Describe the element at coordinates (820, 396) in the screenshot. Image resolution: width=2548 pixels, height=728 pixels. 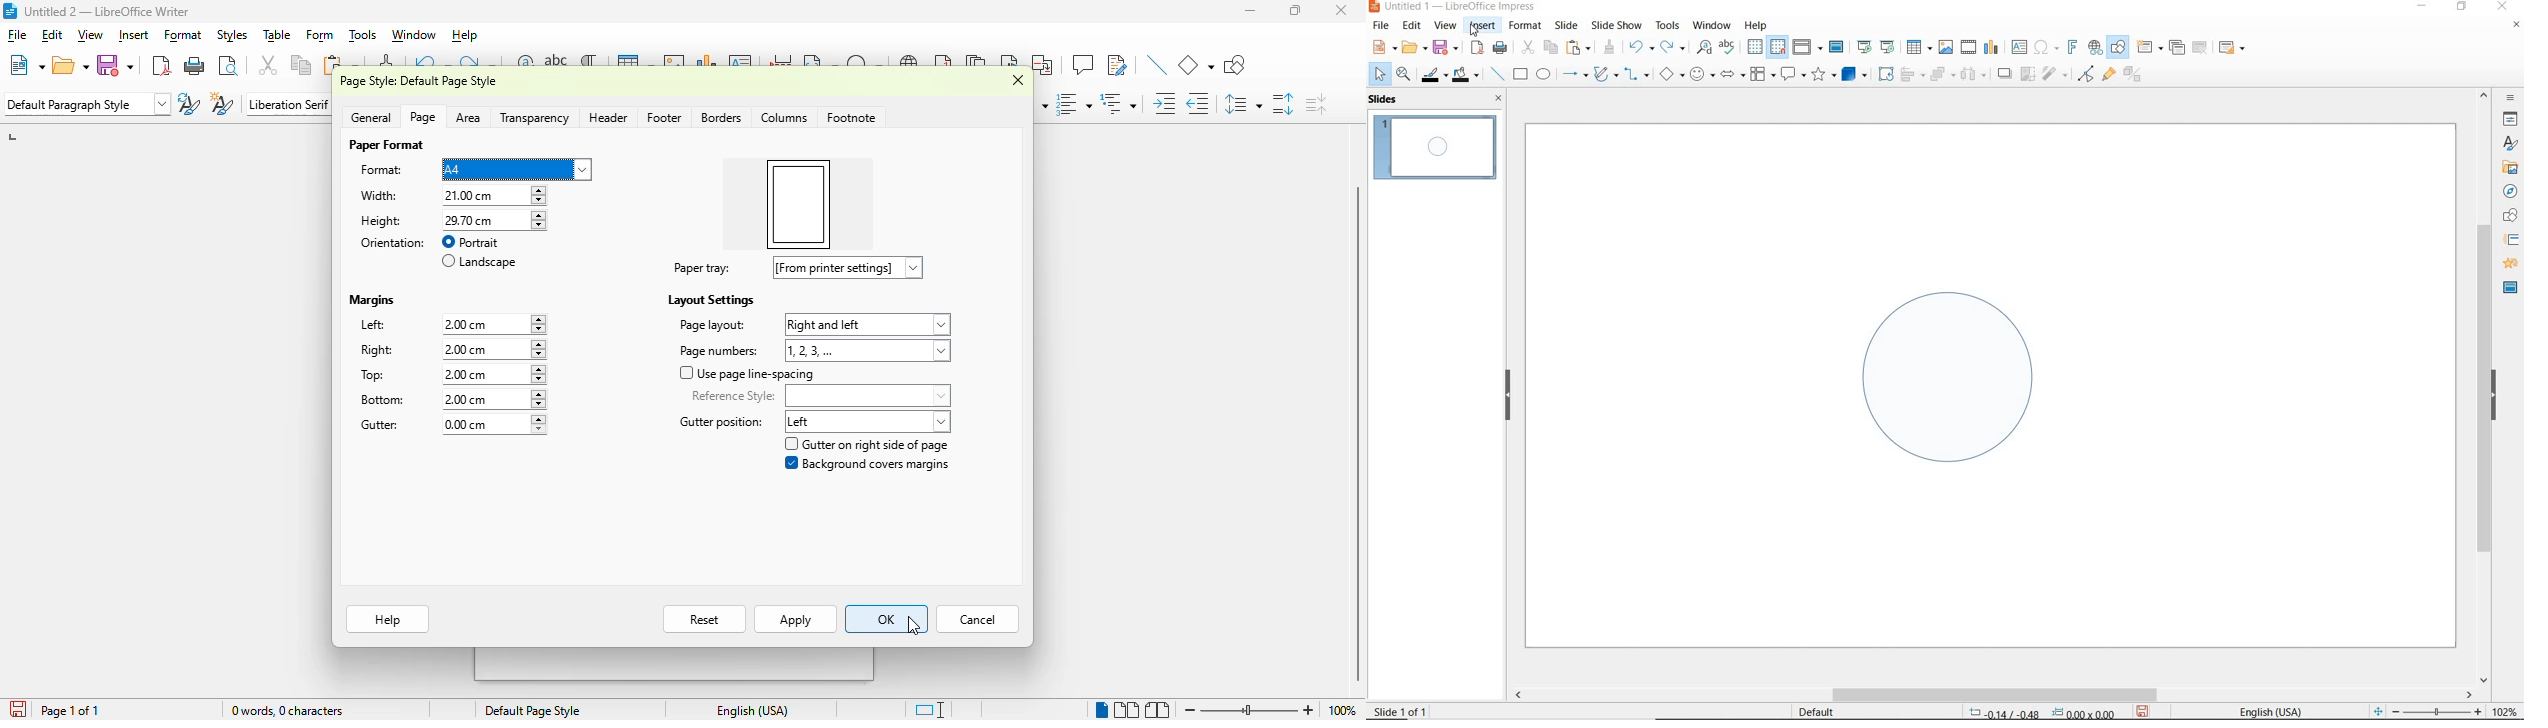
I see `reference style: ` at that location.